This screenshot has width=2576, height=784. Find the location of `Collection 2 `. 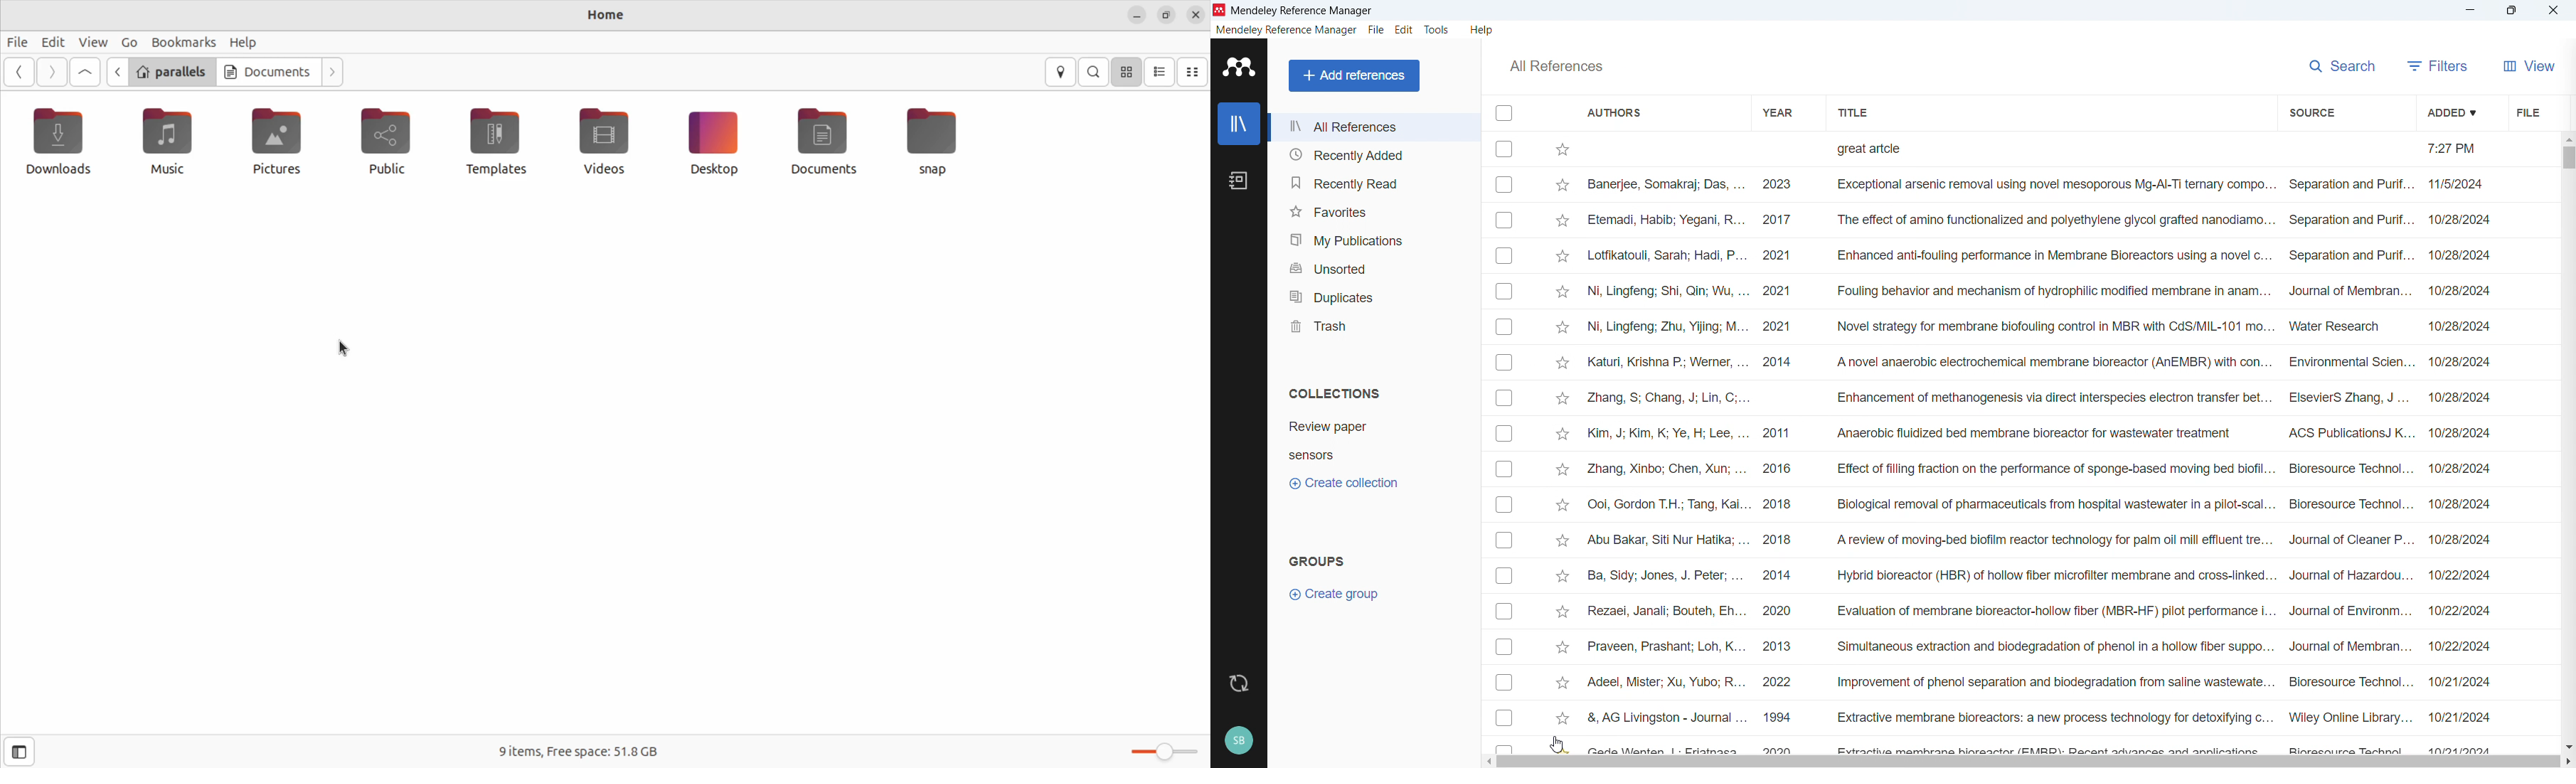

Collection 2  is located at coordinates (1375, 454).